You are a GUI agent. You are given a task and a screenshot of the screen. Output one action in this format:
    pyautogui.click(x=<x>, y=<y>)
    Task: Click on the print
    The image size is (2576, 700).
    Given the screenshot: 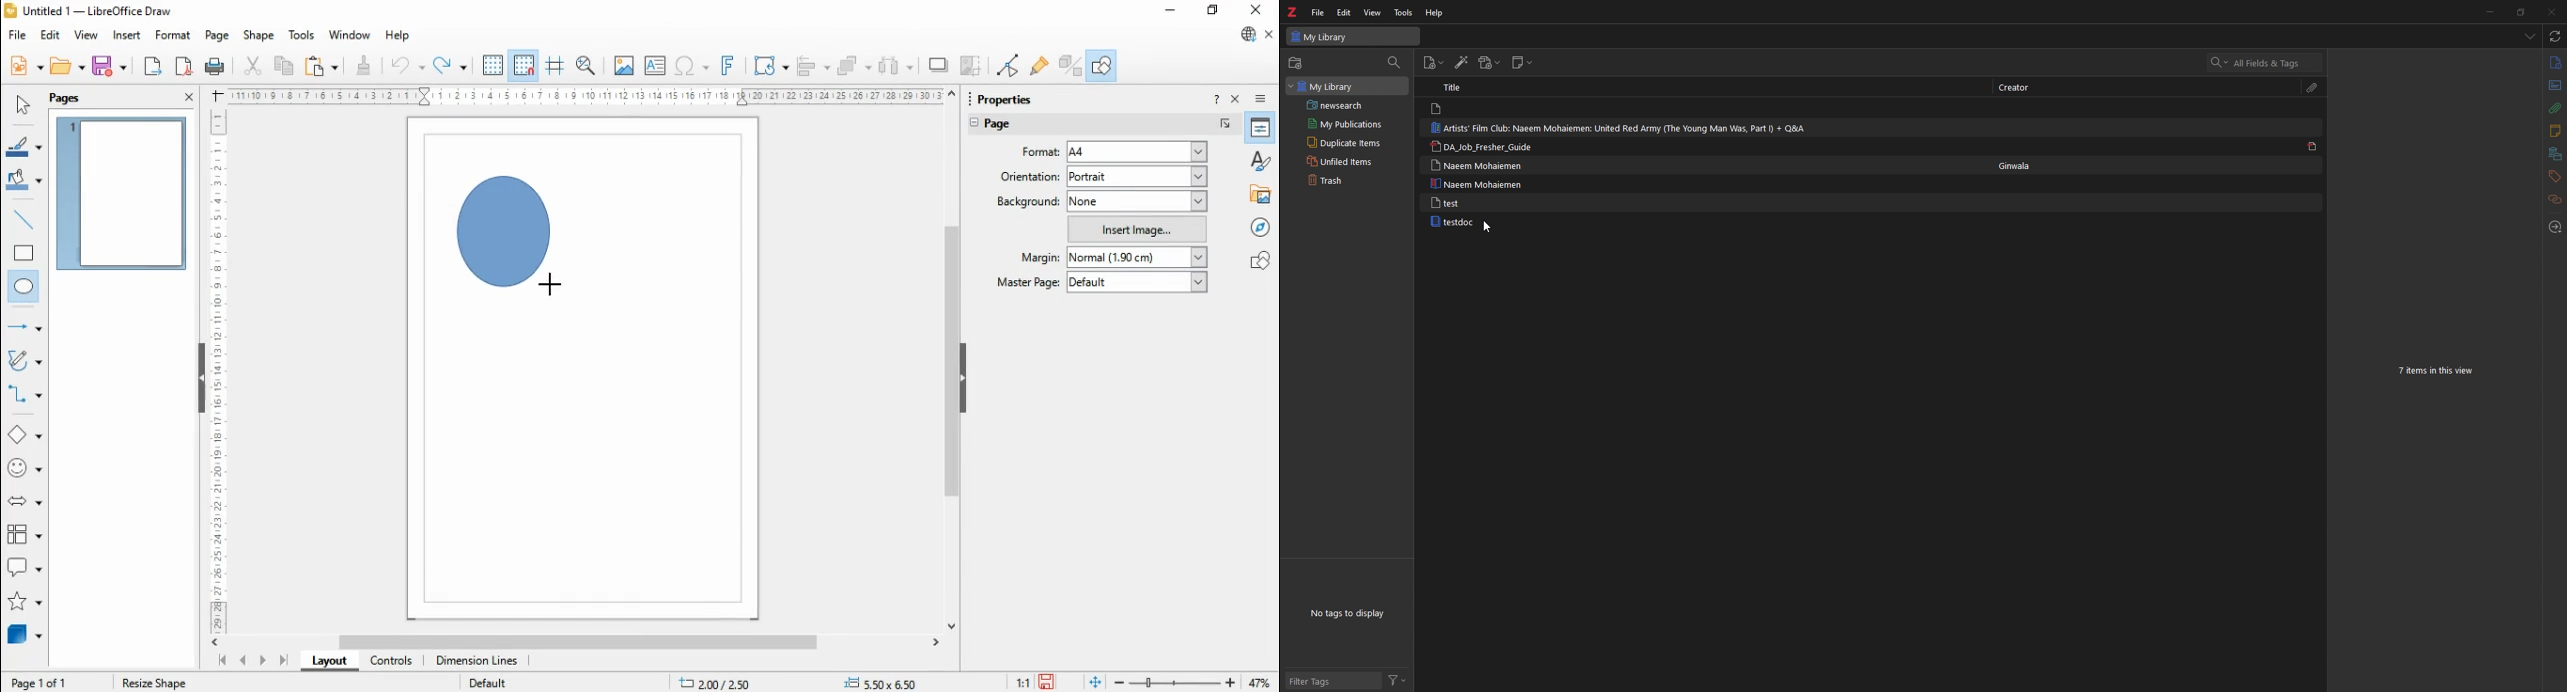 What is the action you would take?
    pyautogui.click(x=214, y=66)
    